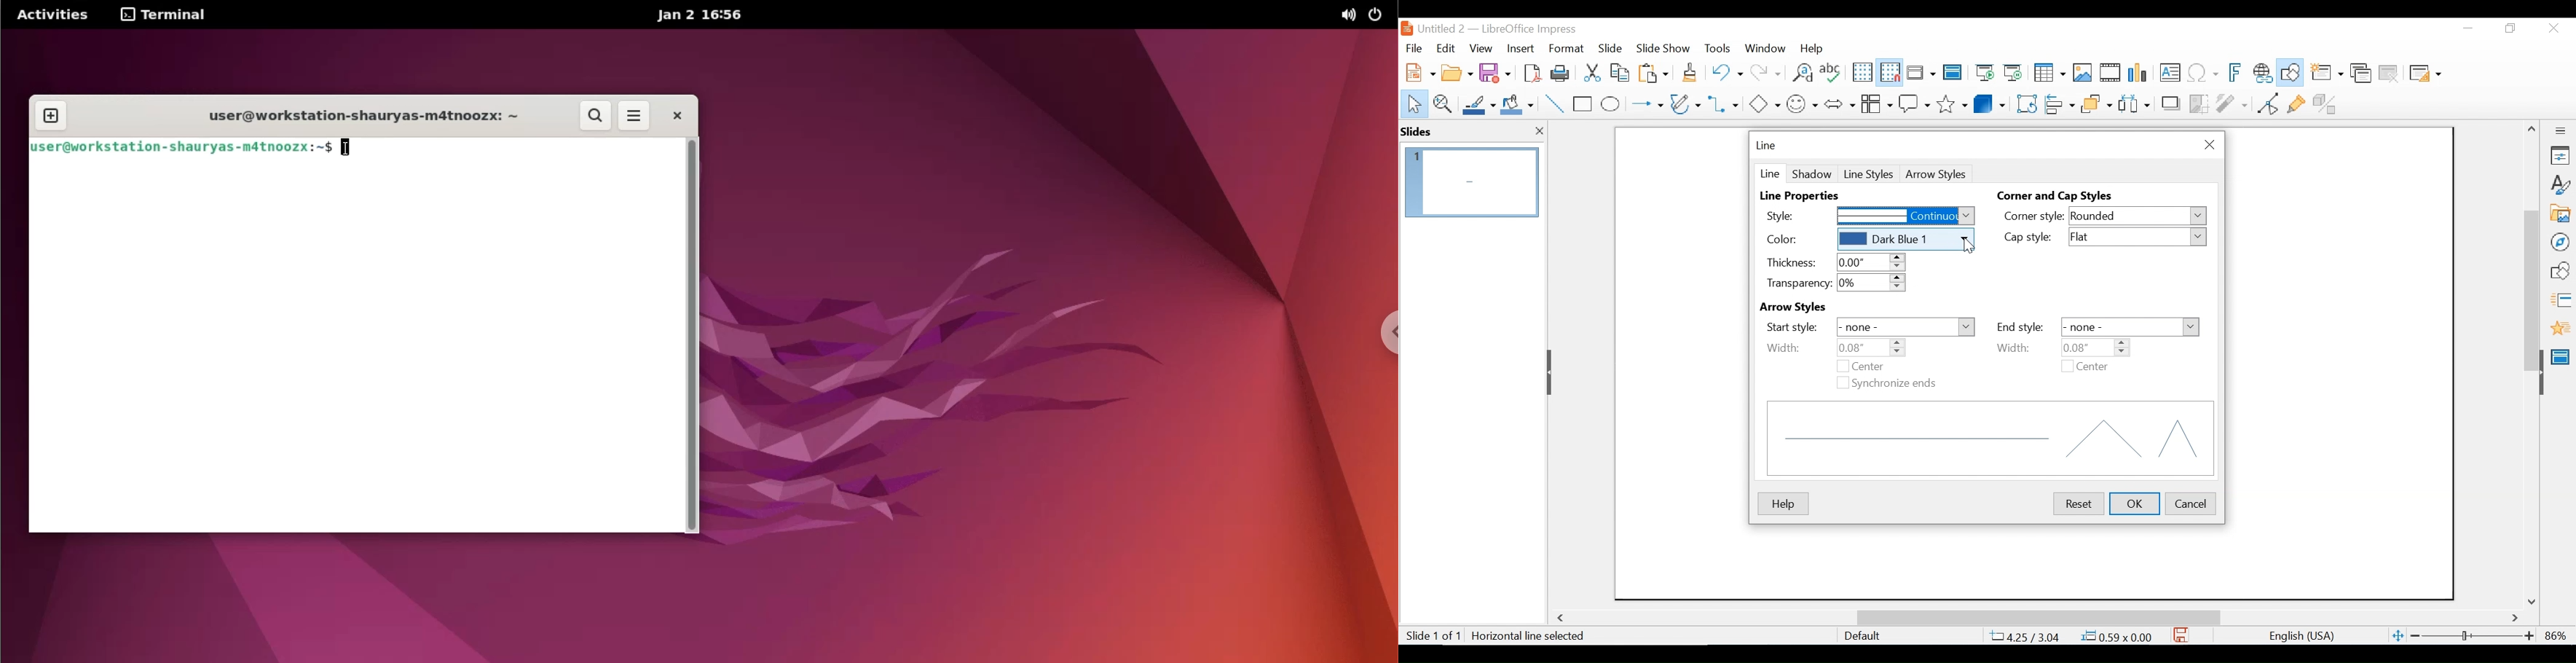 This screenshot has height=672, width=2576. I want to click on none, so click(1906, 328).